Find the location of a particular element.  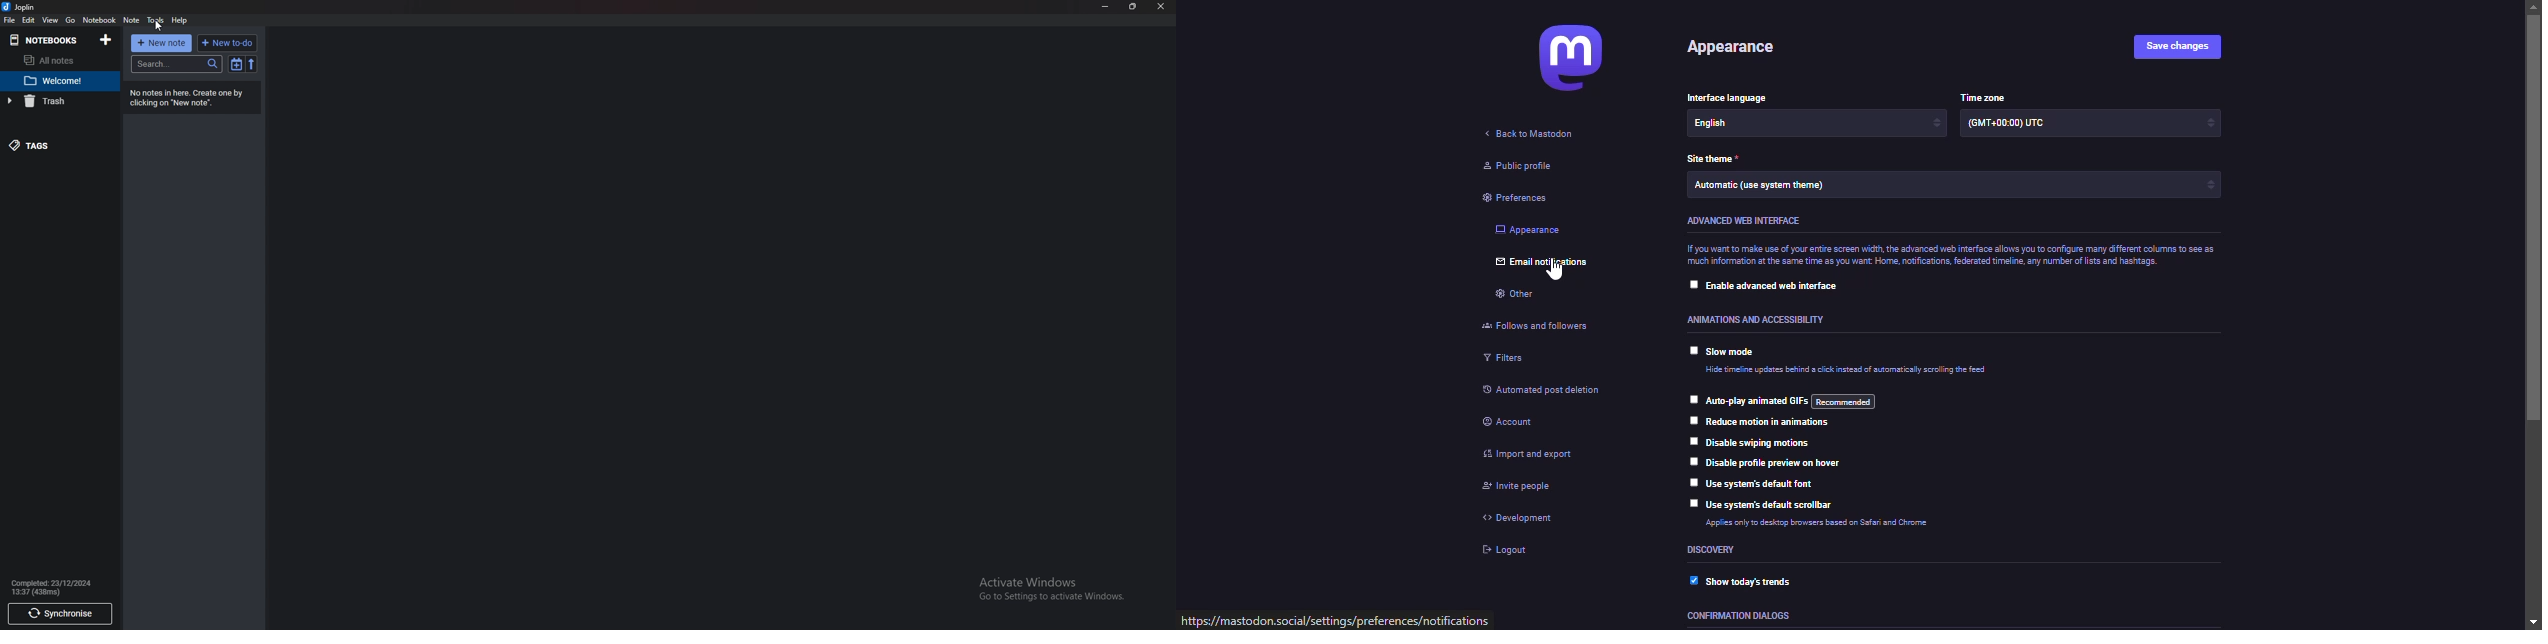

Go is located at coordinates (70, 21).